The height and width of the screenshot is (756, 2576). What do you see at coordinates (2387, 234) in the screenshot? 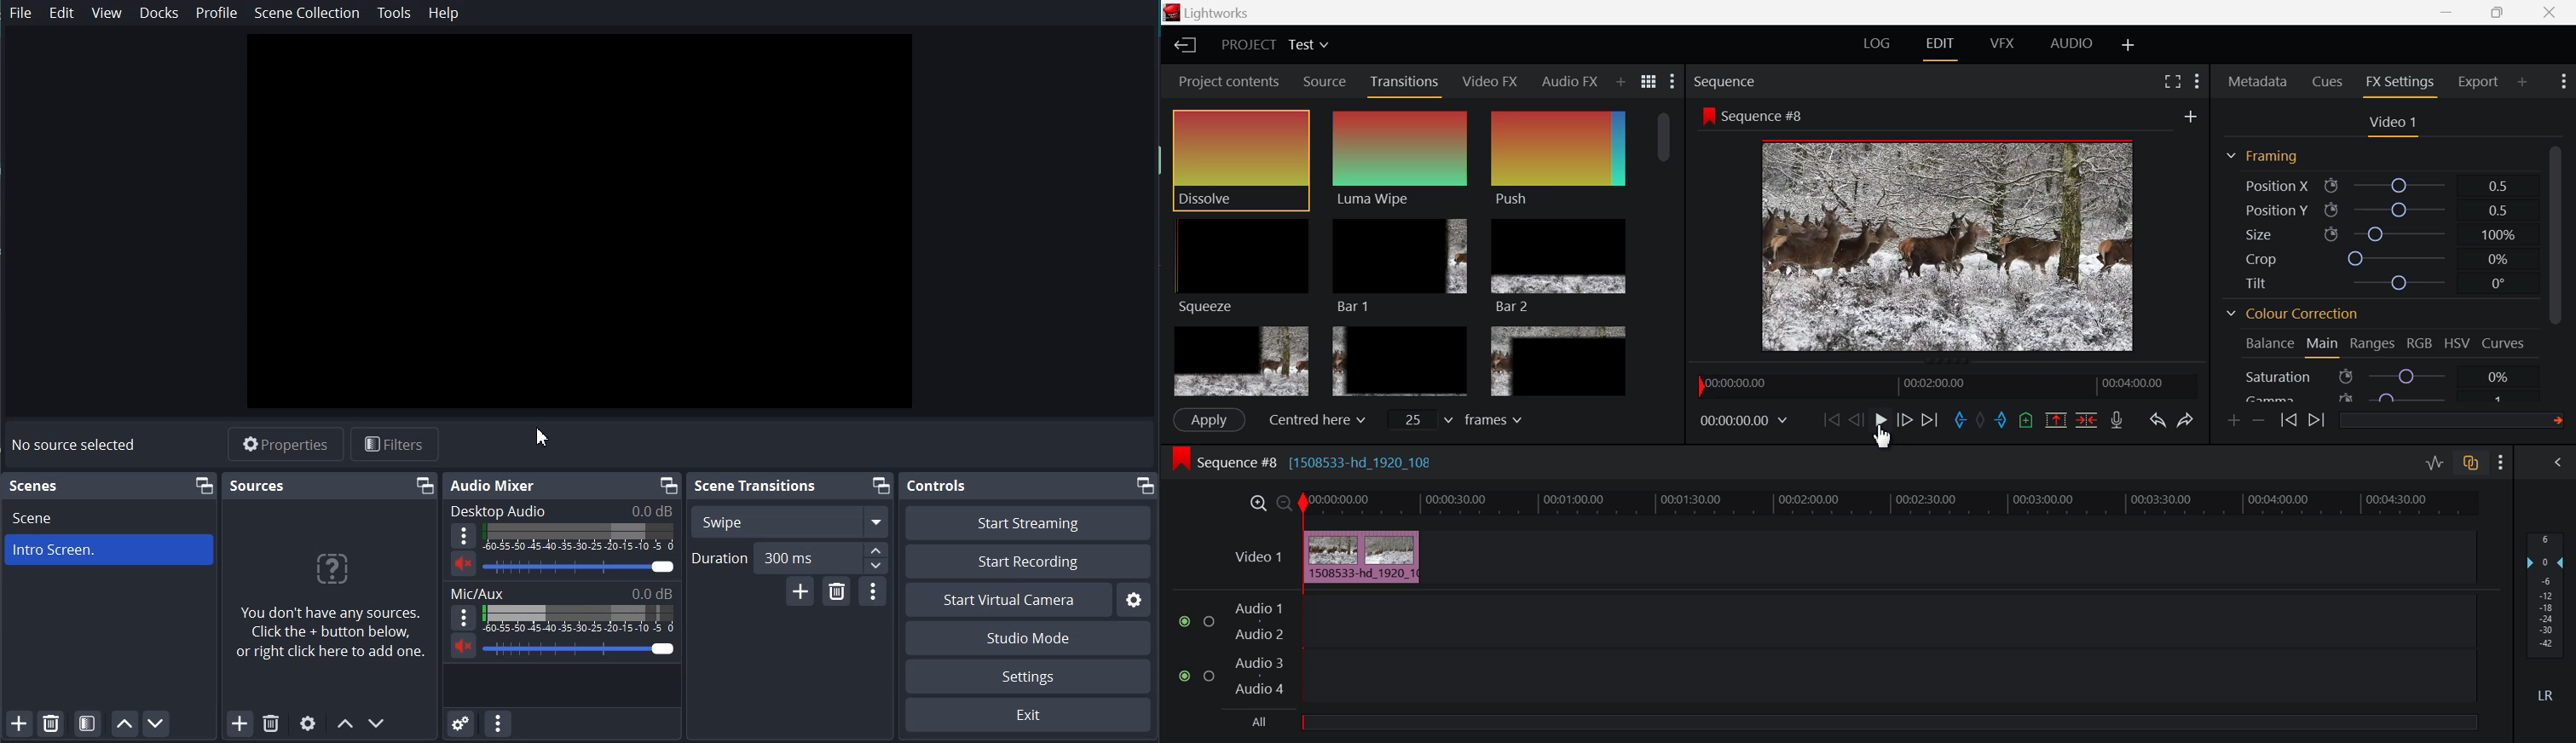
I see `Size` at bounding box center [2387, 234].